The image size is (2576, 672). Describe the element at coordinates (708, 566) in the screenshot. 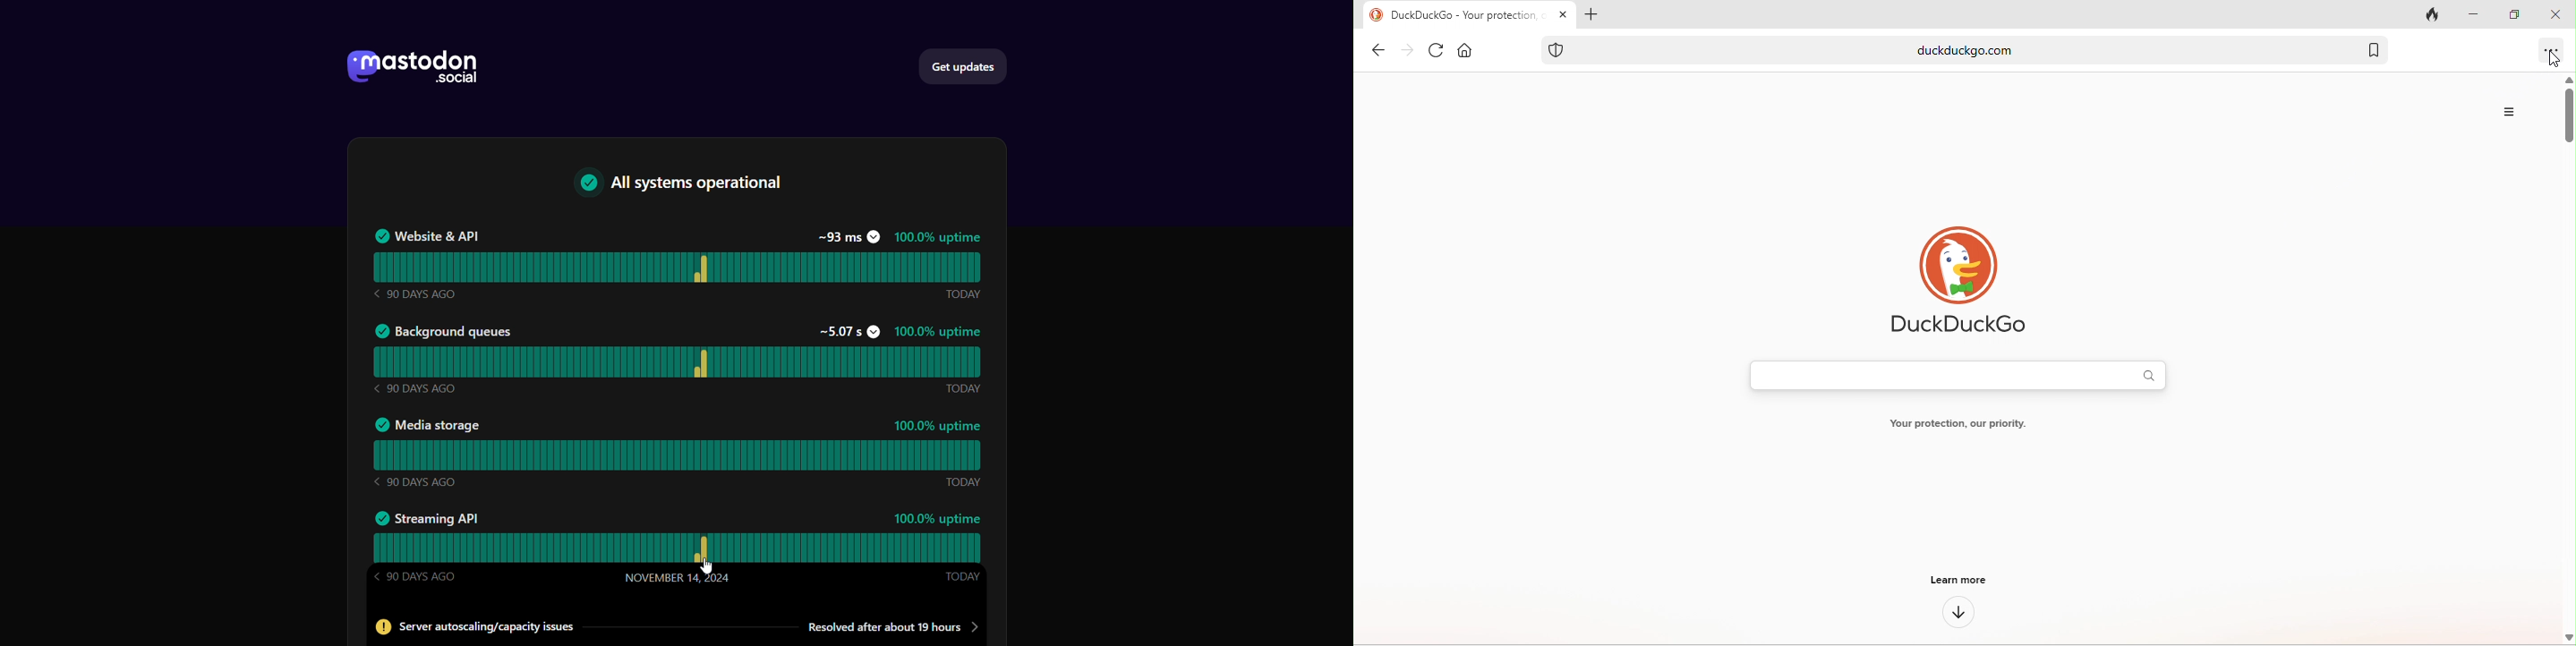

I see `Cursor` at that location.